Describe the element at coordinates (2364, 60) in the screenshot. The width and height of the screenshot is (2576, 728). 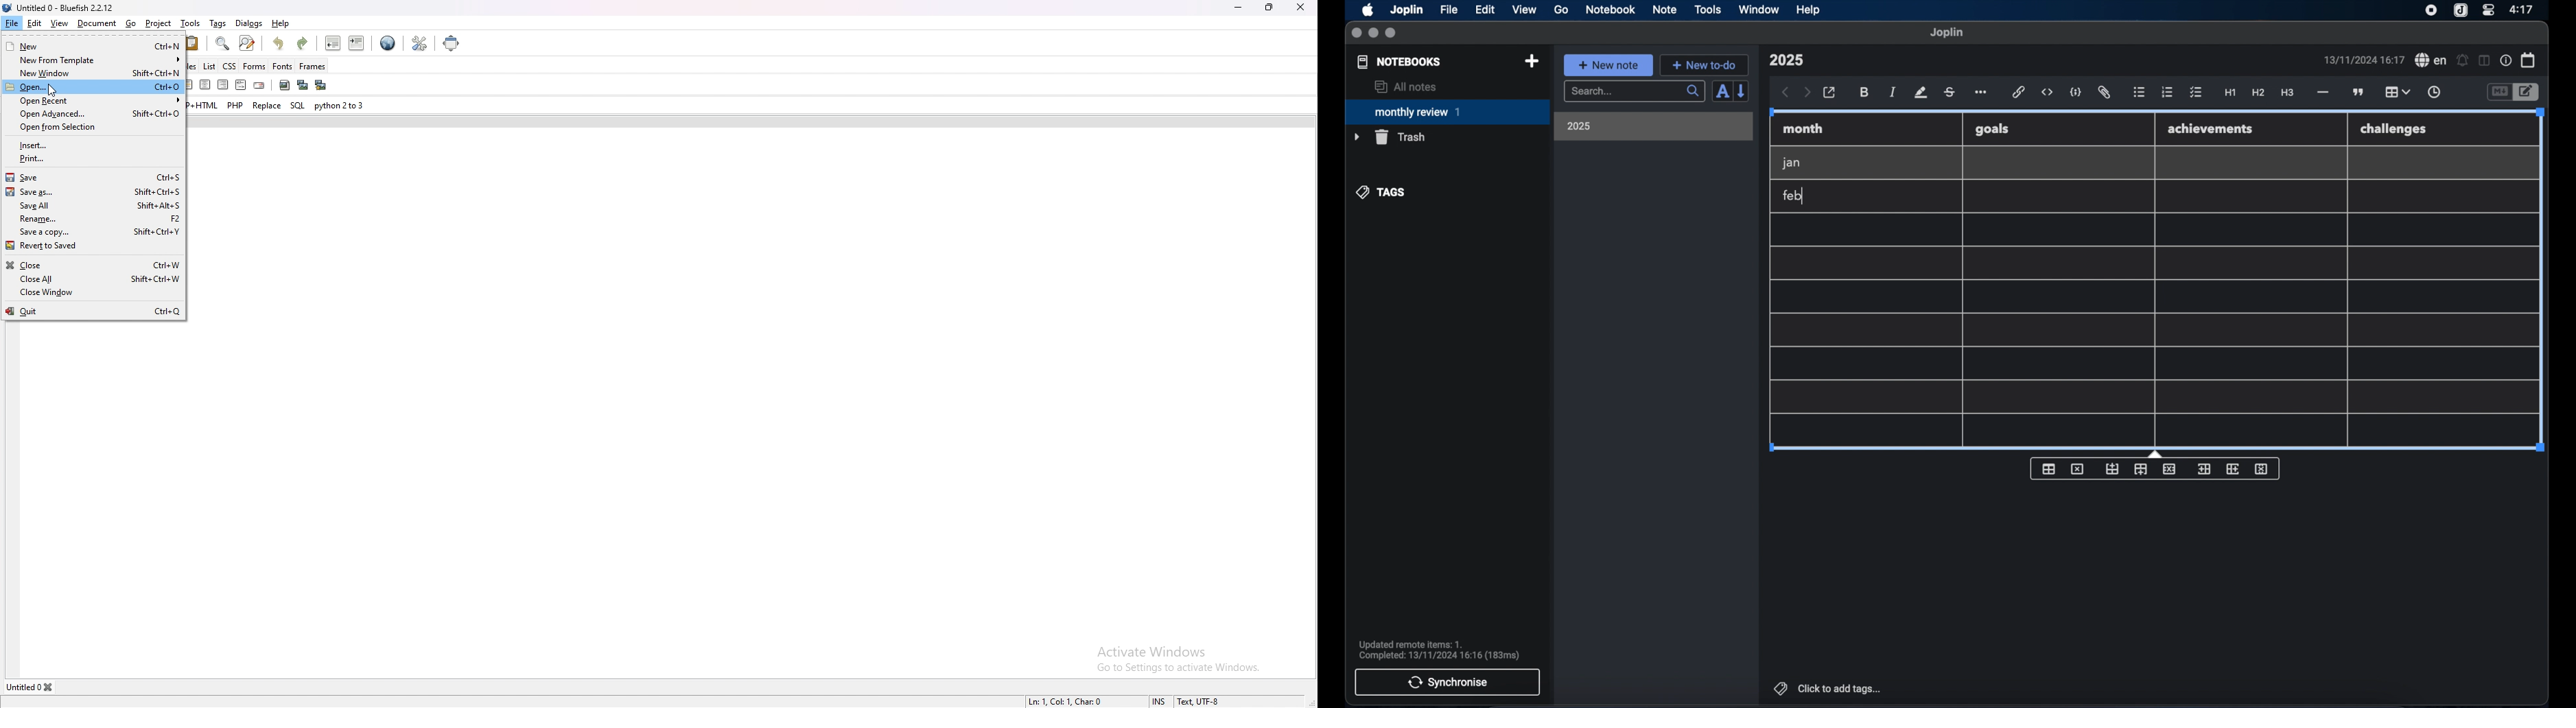
I see `date` at that location.